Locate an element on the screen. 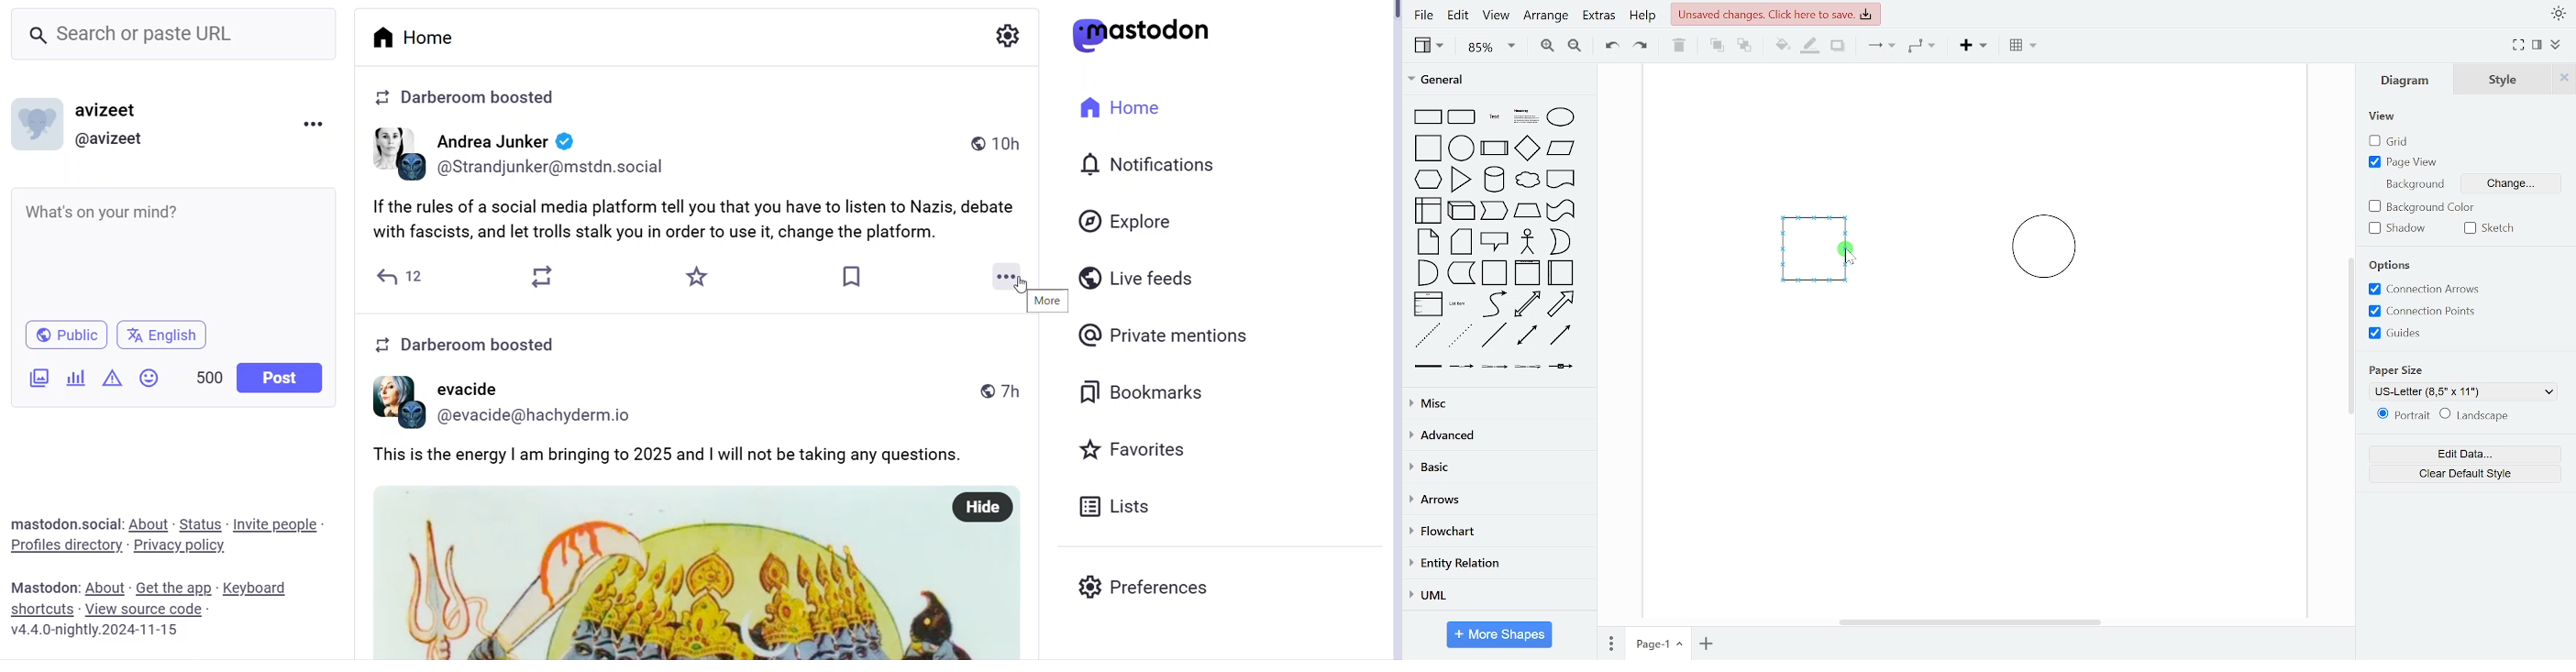 This screenshot has width=2576, height=672. Bookmark is located at coordinates (855, 275).